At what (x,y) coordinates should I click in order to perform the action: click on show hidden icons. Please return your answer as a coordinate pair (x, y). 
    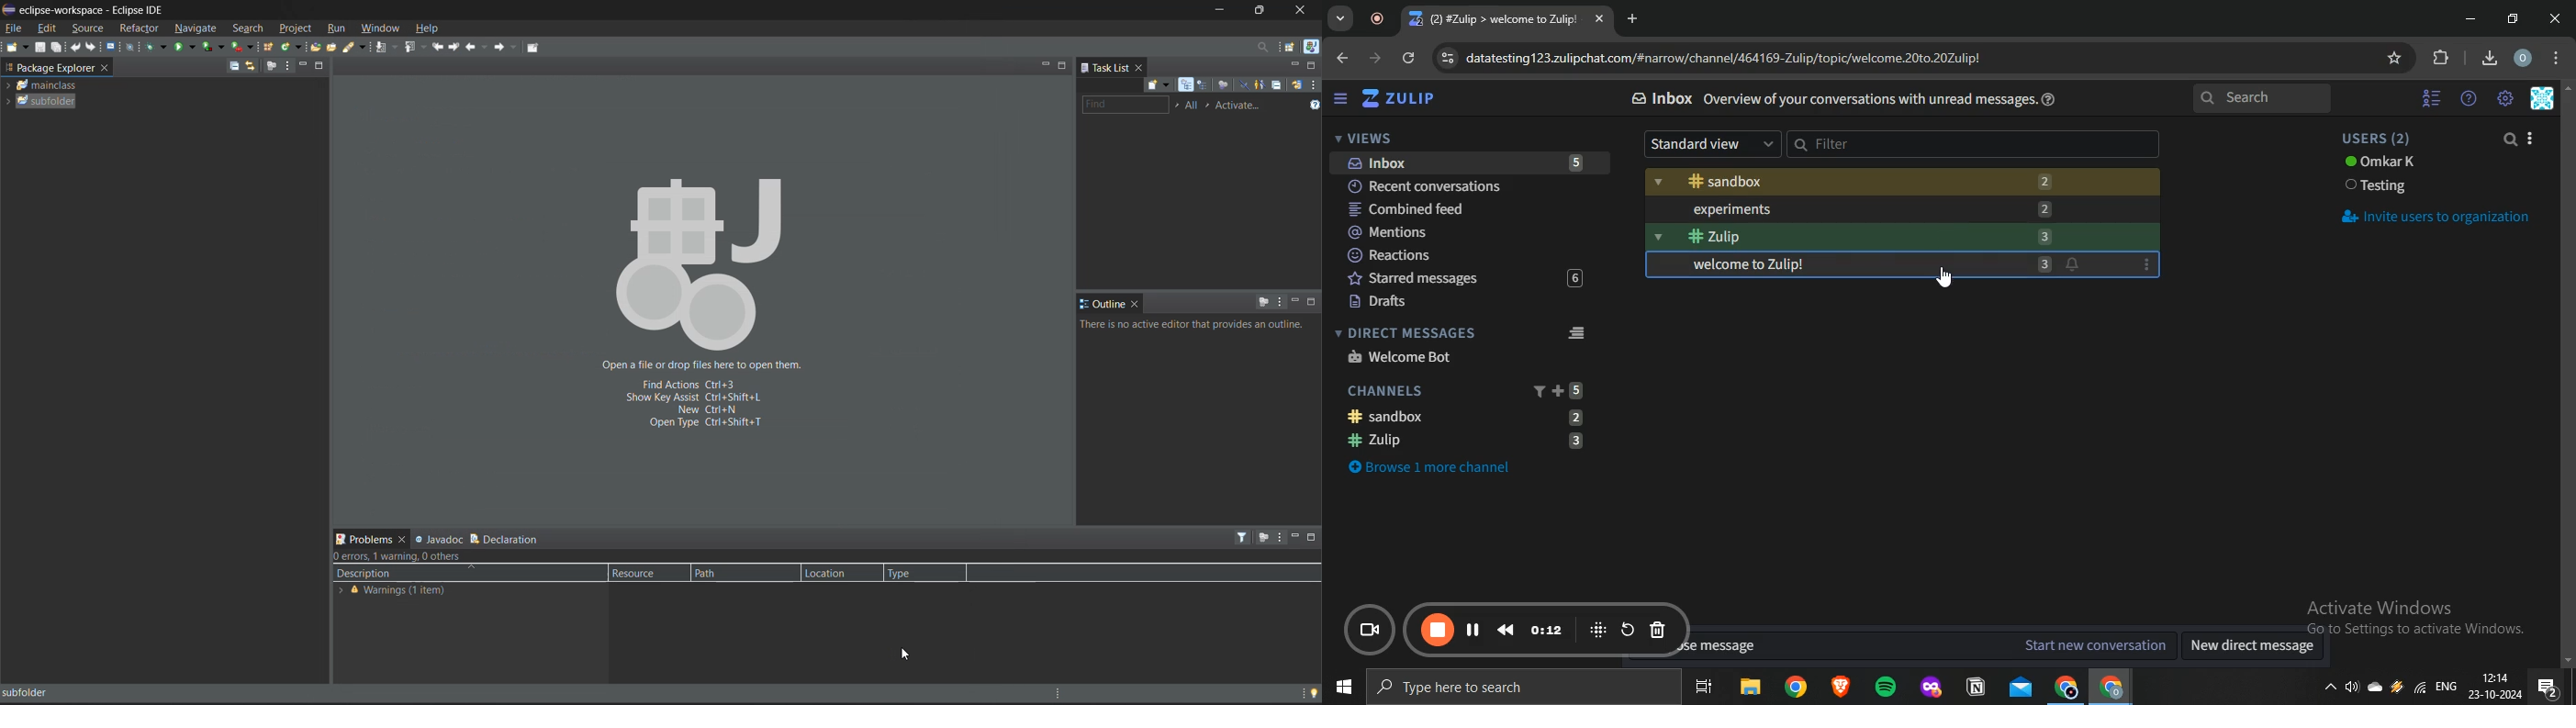
    Looking at the image, I should click on (2329, 692).